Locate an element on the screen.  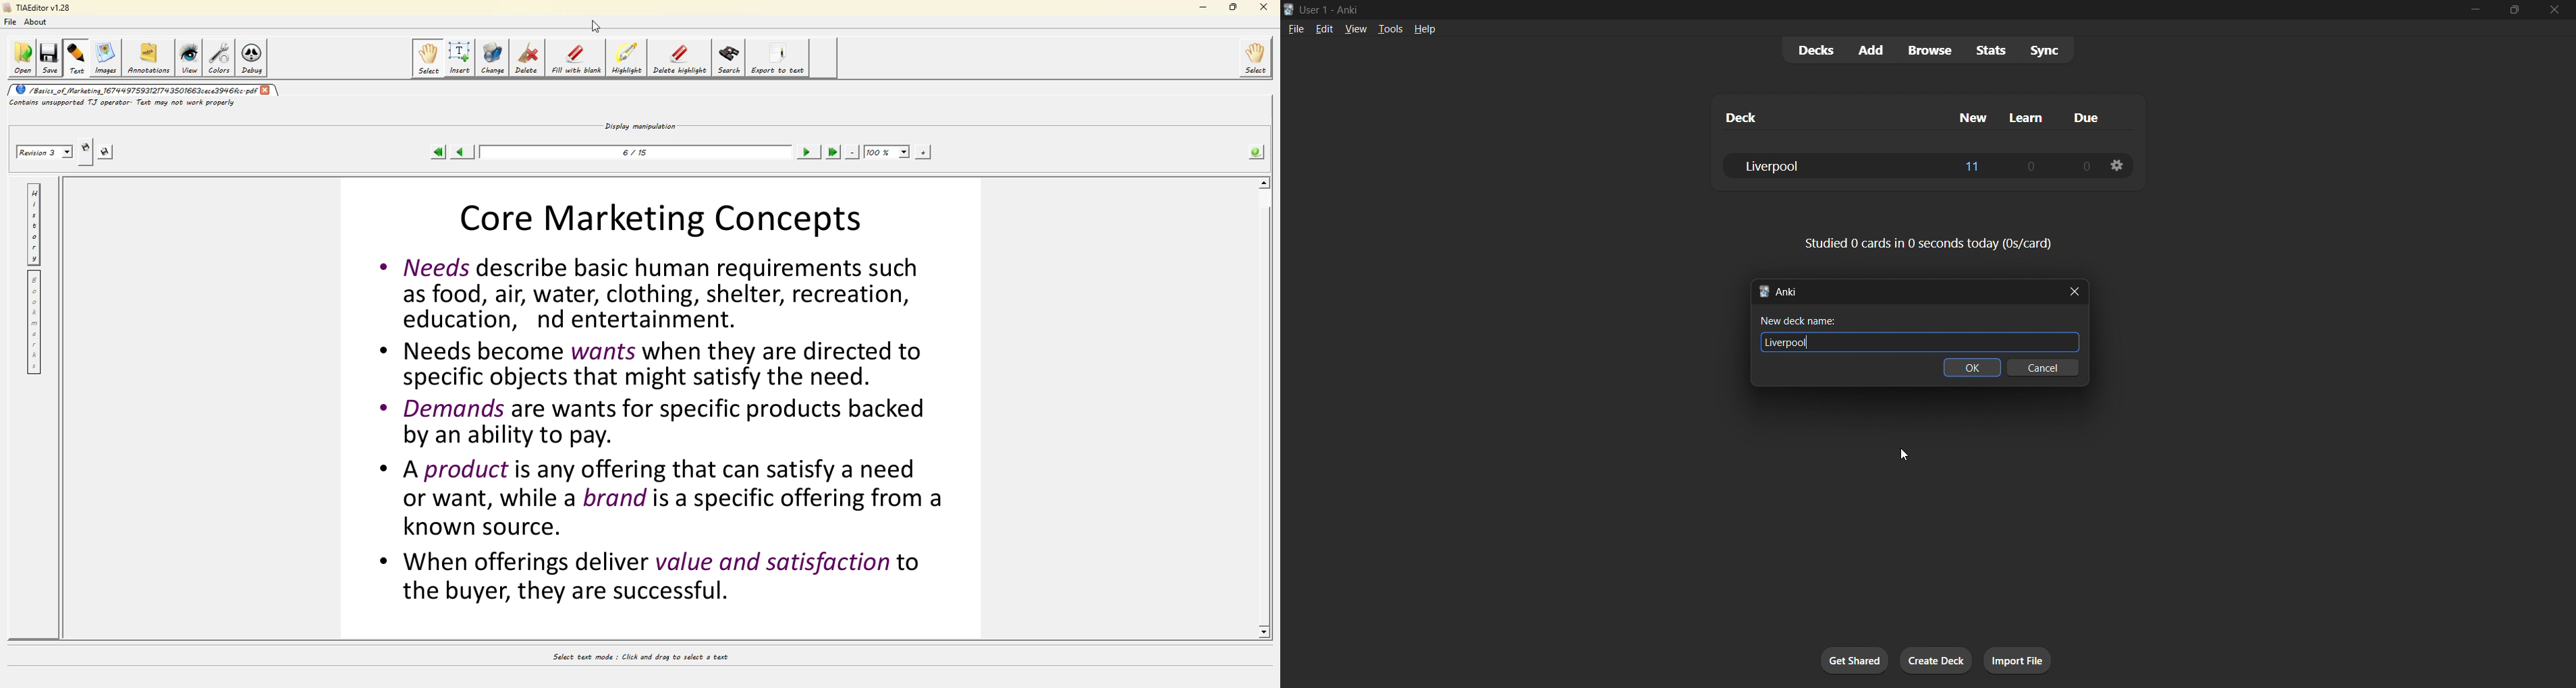
Liverpool is located at coordinates (1923, 341).